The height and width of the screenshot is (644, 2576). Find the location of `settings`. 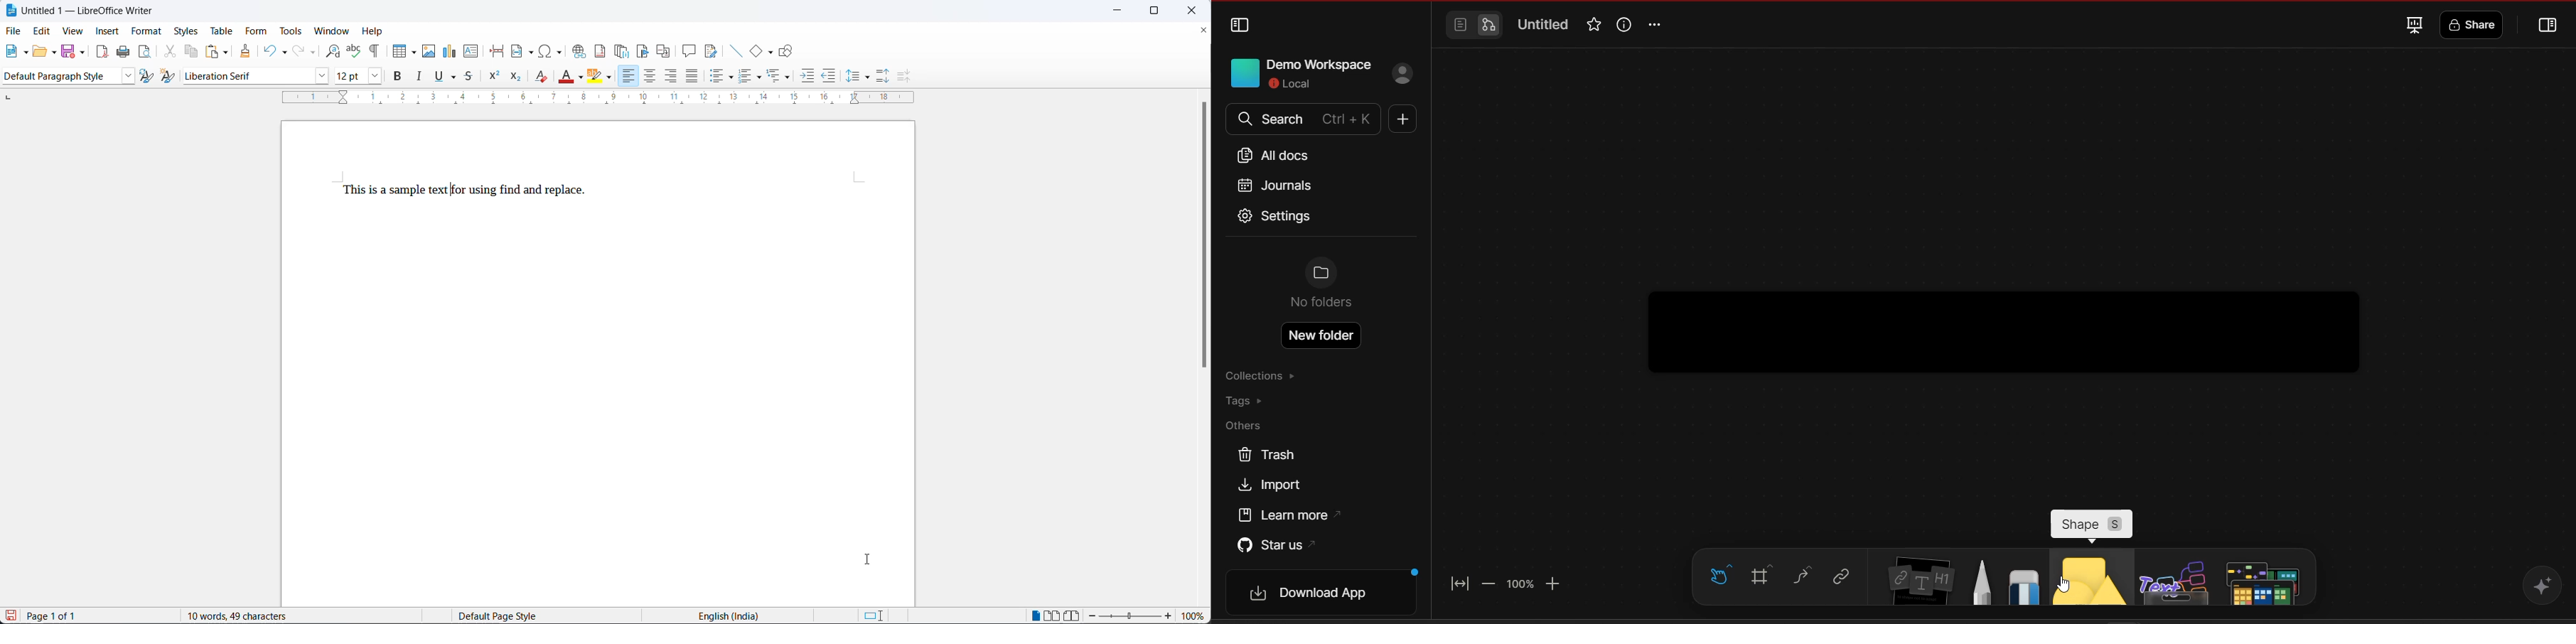

settings is located at coordinates (1276, 217).